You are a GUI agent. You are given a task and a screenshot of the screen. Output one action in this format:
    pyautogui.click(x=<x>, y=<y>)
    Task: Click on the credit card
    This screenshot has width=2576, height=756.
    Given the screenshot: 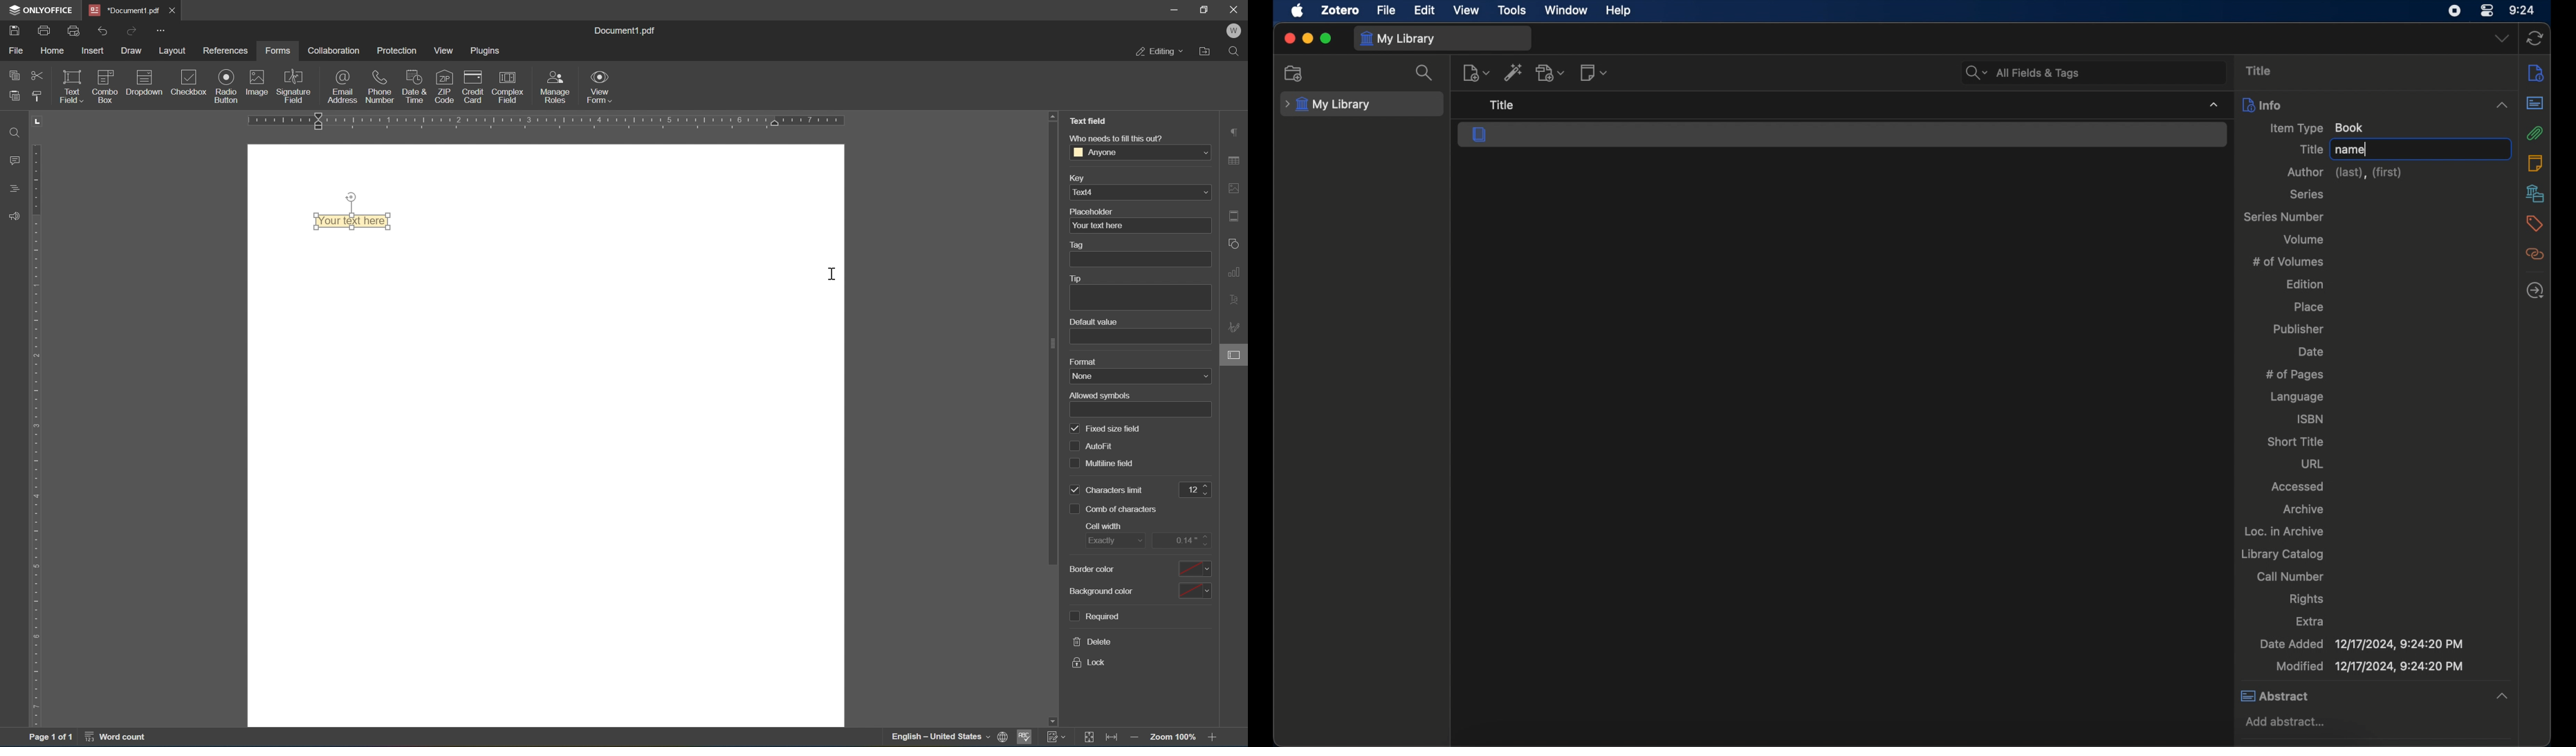 What is the action you would take?
    pyautogui.click(x=474, y=88)
    